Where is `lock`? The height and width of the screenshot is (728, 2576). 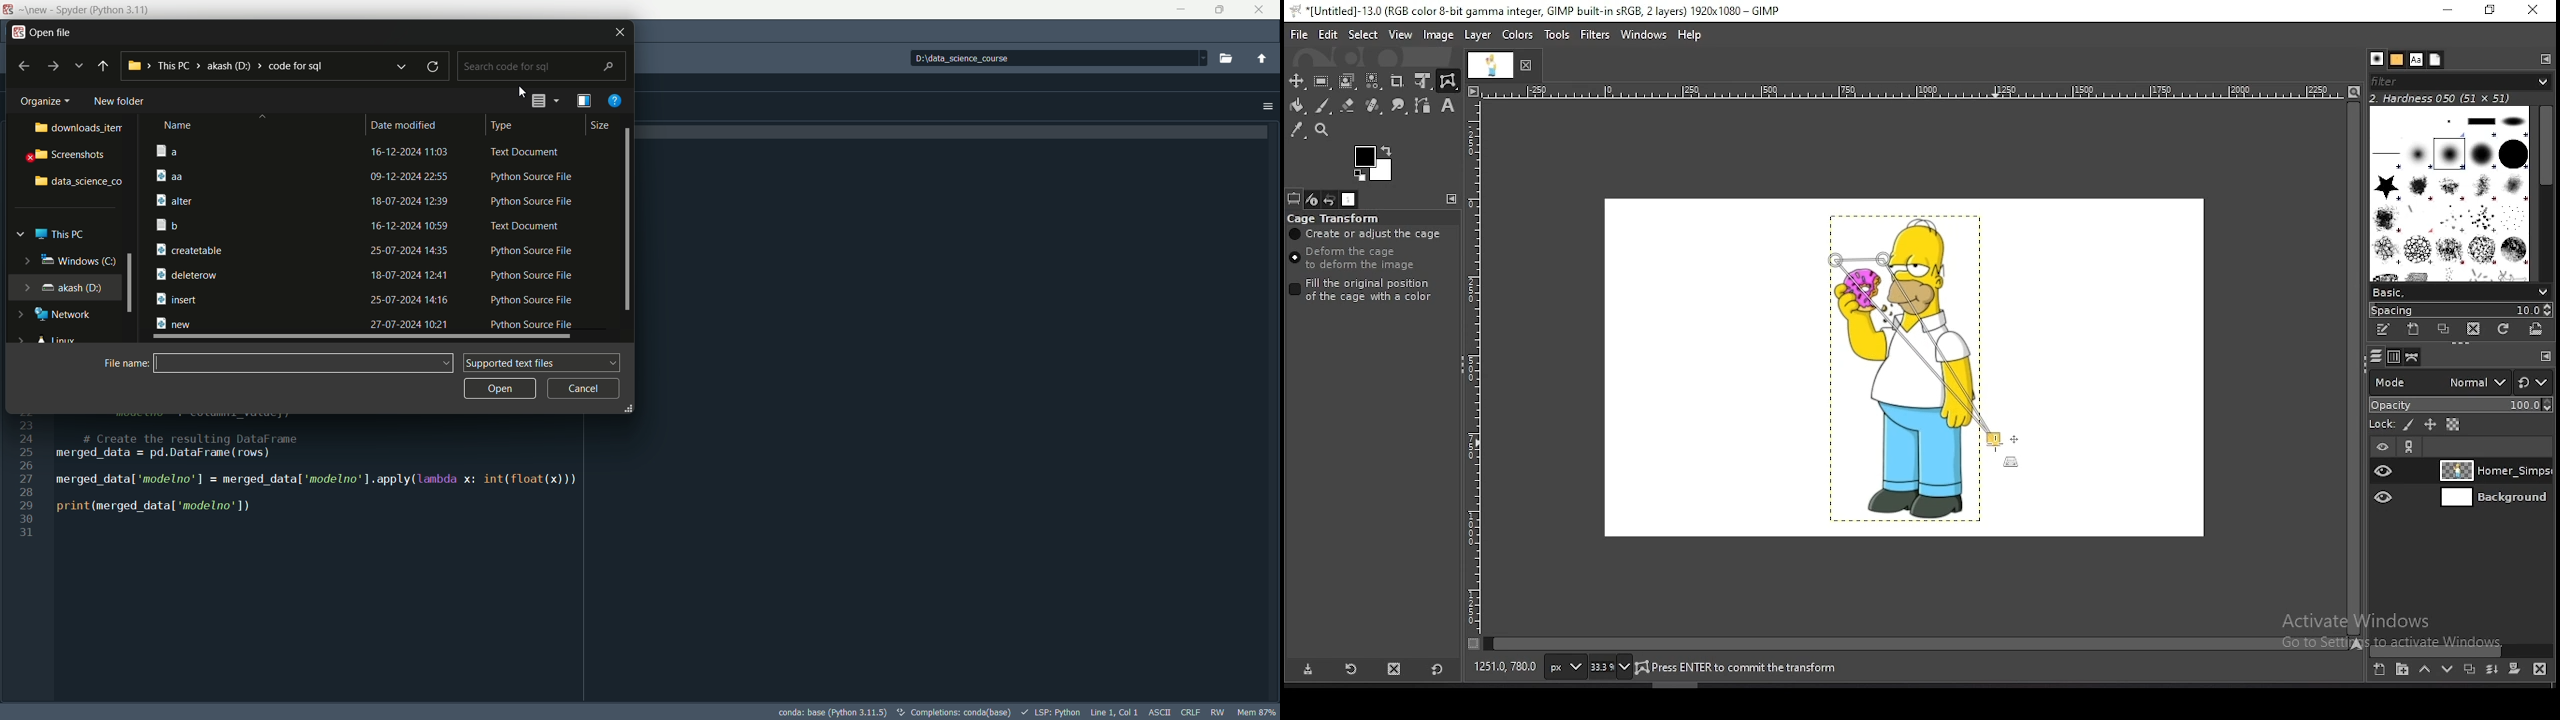
lock is located at coordinates (2380, 425).